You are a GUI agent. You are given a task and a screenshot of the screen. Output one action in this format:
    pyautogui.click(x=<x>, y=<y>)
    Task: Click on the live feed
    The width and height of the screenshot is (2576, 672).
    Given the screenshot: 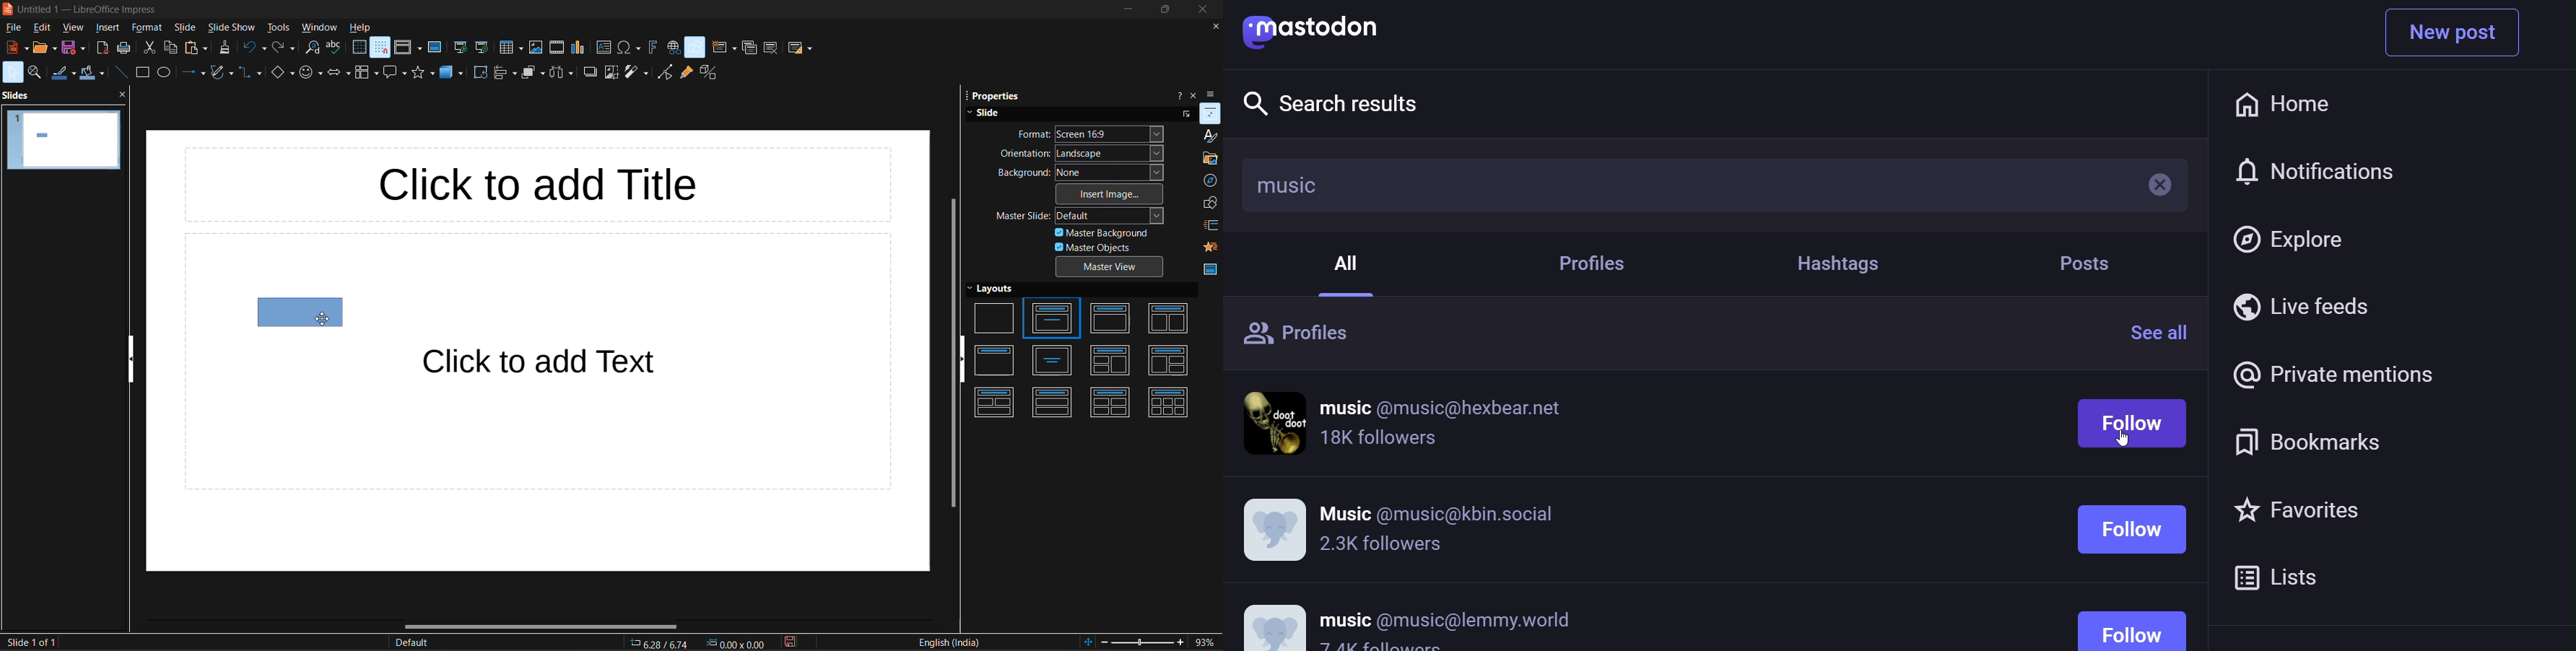 What is the action you would take?
    pyautogui.click(x=2303, y=306)
    